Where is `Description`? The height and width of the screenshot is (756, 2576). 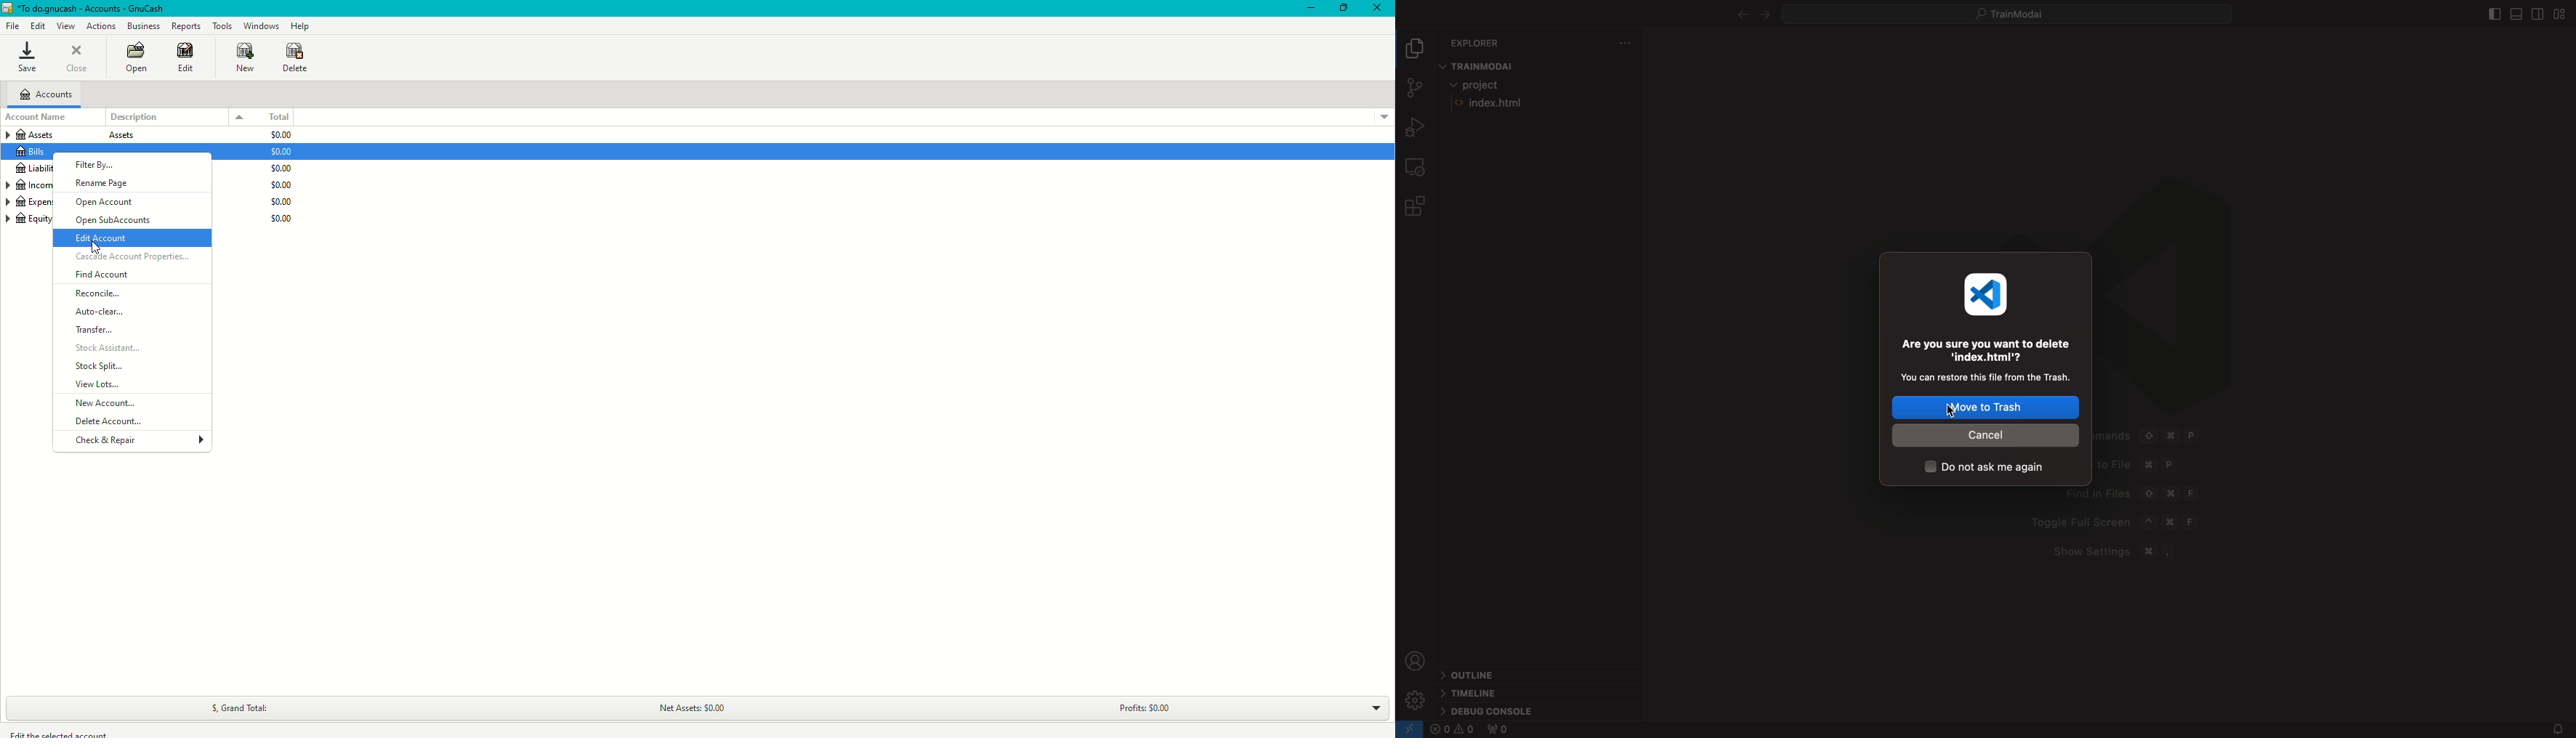
Description is located at coordinates (177, 117).